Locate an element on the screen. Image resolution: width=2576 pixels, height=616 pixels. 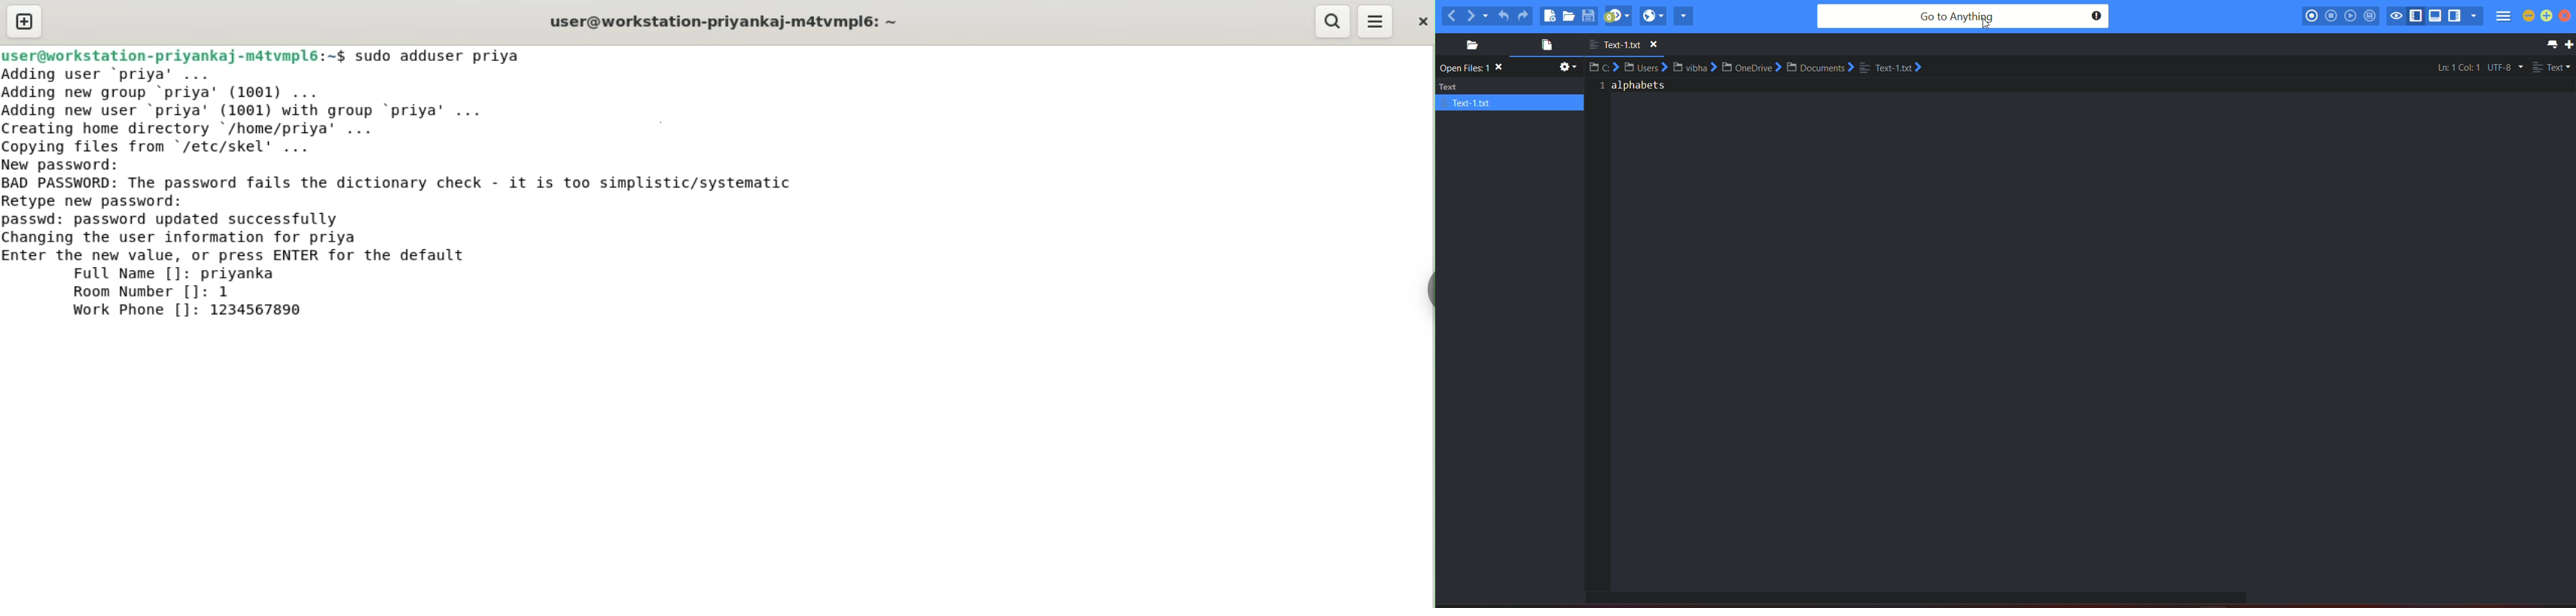
sudo adduser priya is located at coordinates (448, 56).